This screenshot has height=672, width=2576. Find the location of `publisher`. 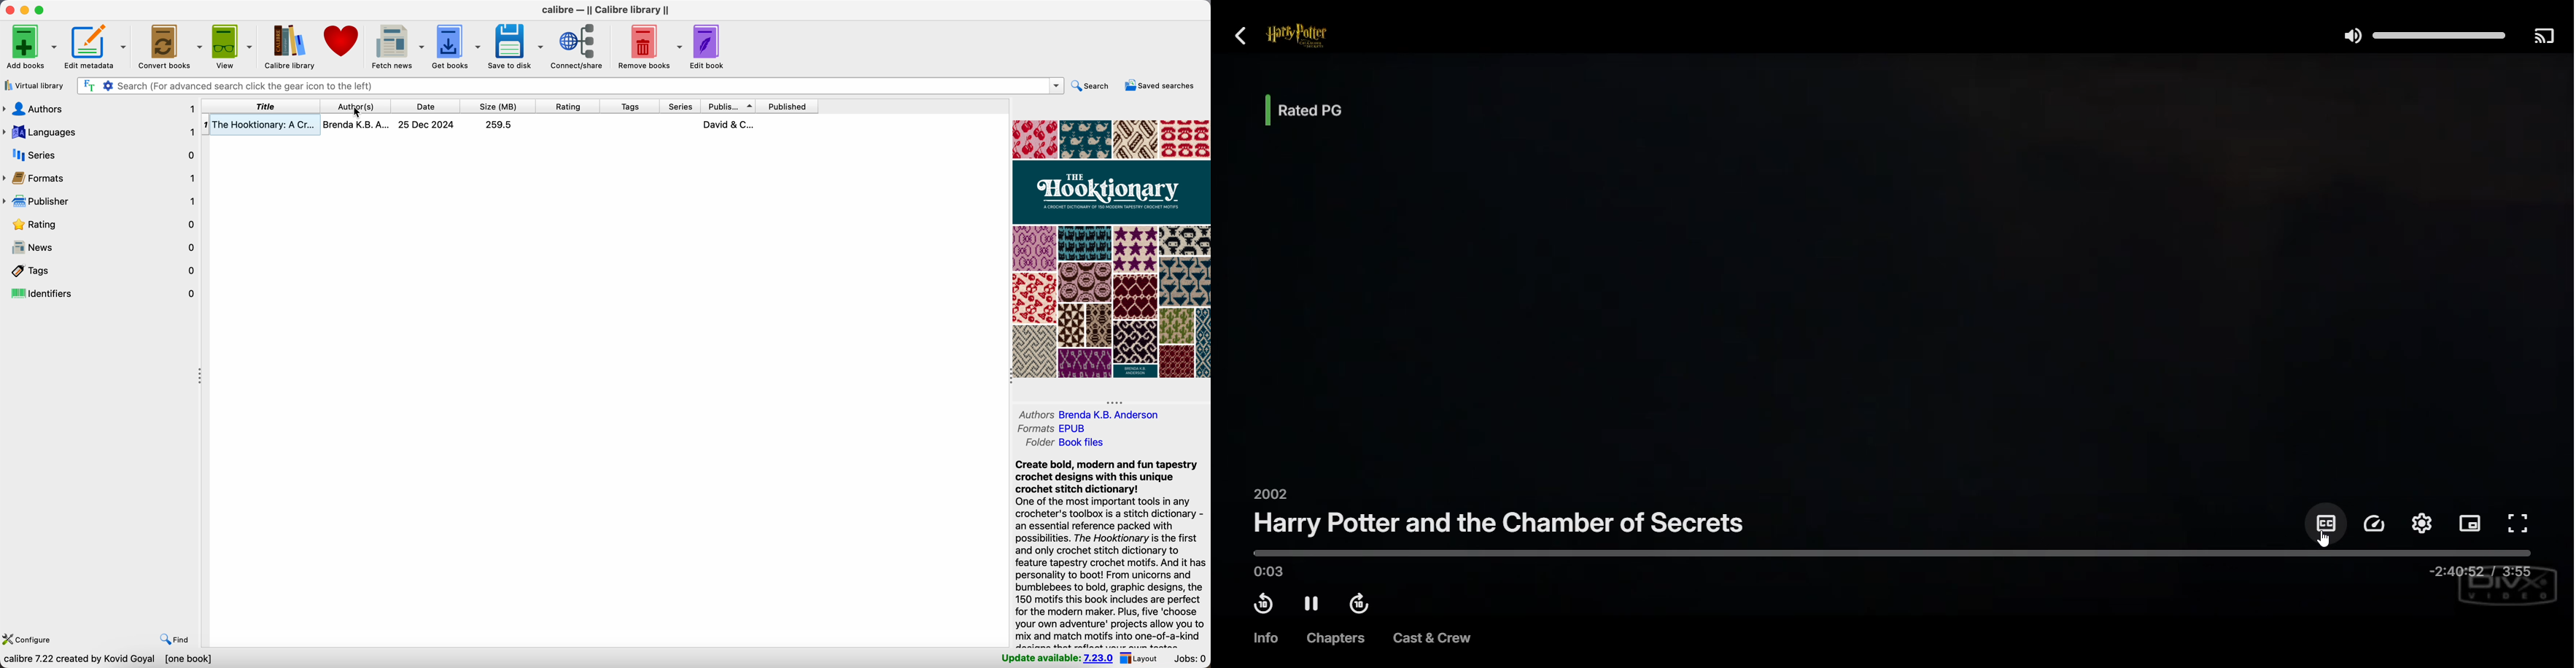

publisher is located at coordinates (100, 200).